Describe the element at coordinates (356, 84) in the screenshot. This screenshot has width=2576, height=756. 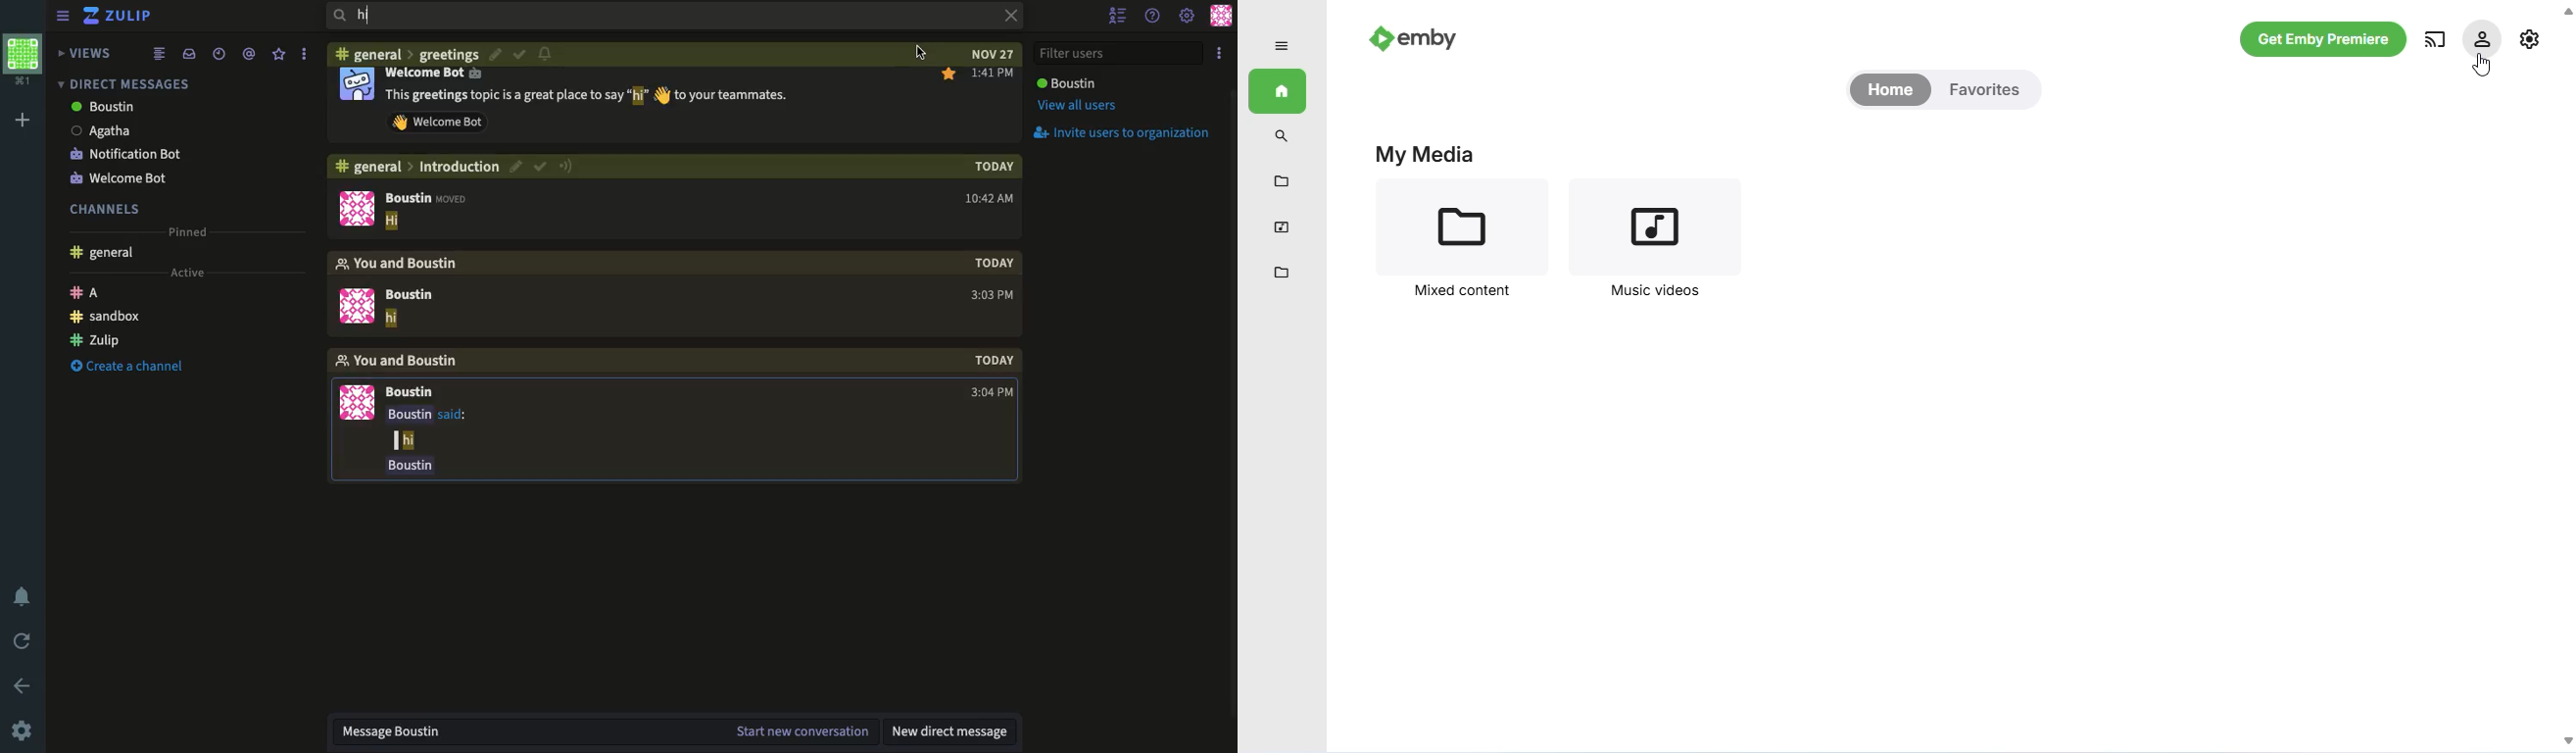
I see `display picture` at that location.